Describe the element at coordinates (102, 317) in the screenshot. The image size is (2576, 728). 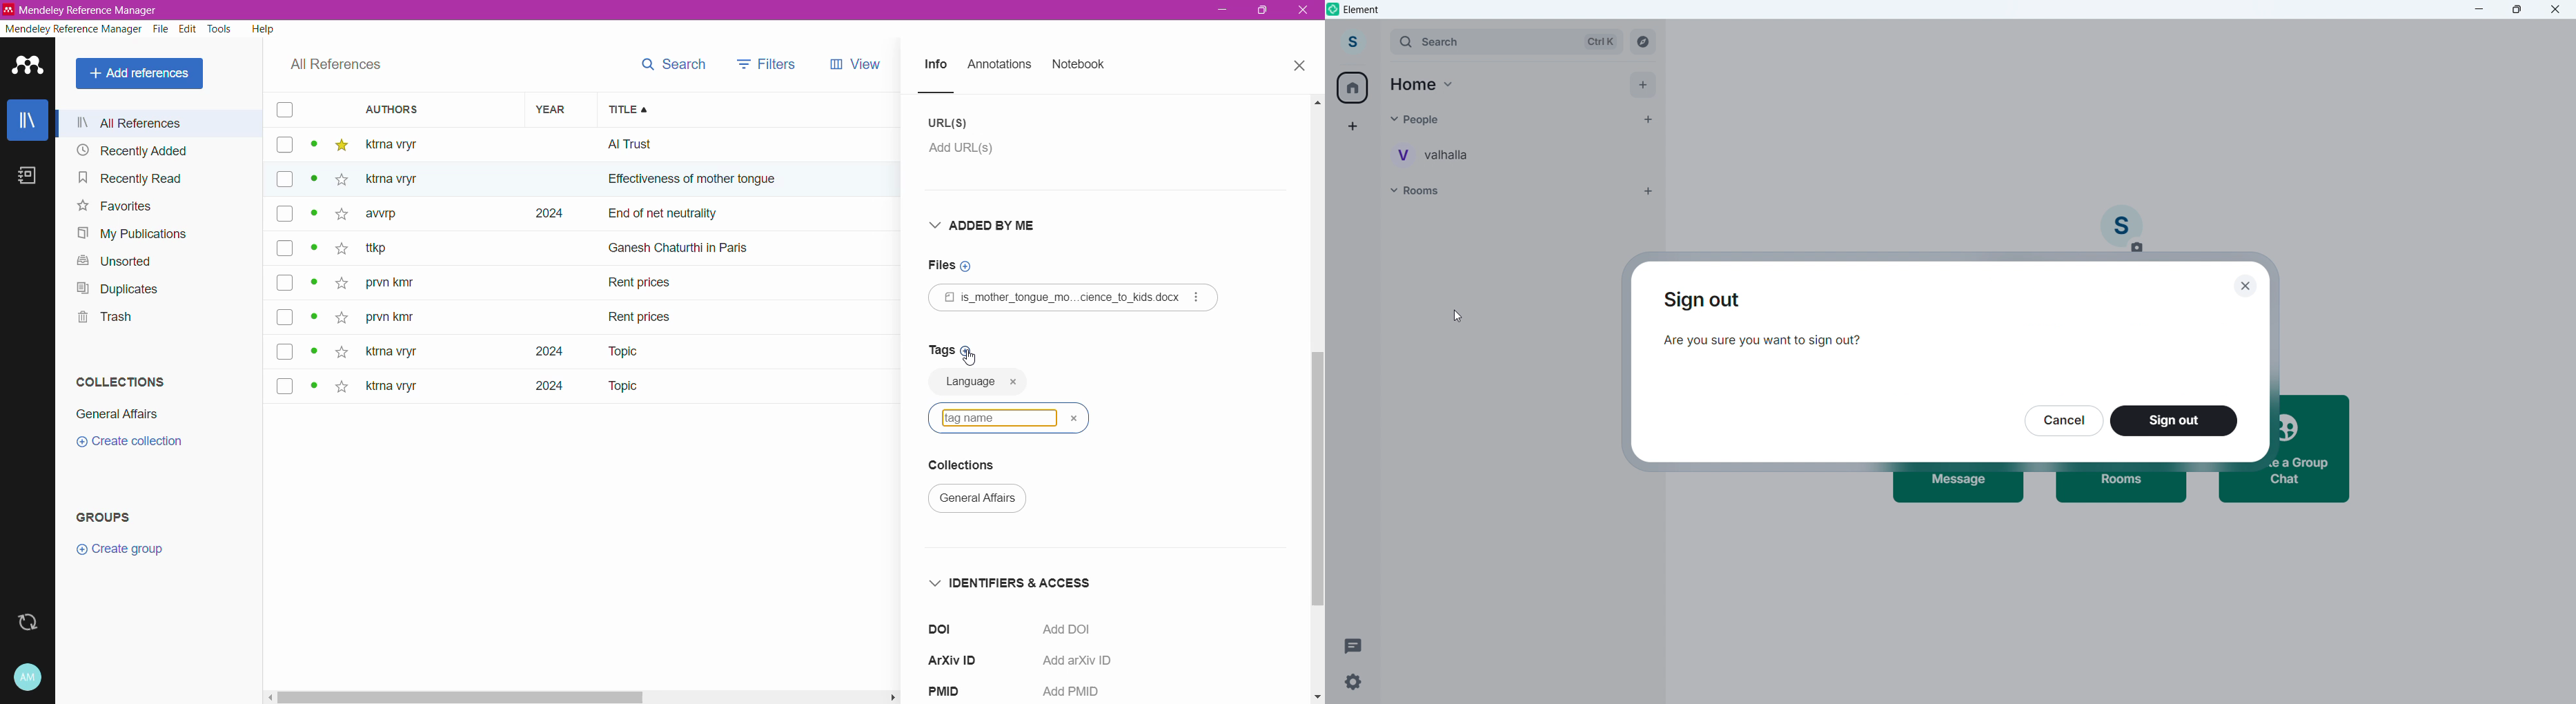
I see `Trash` at that location.